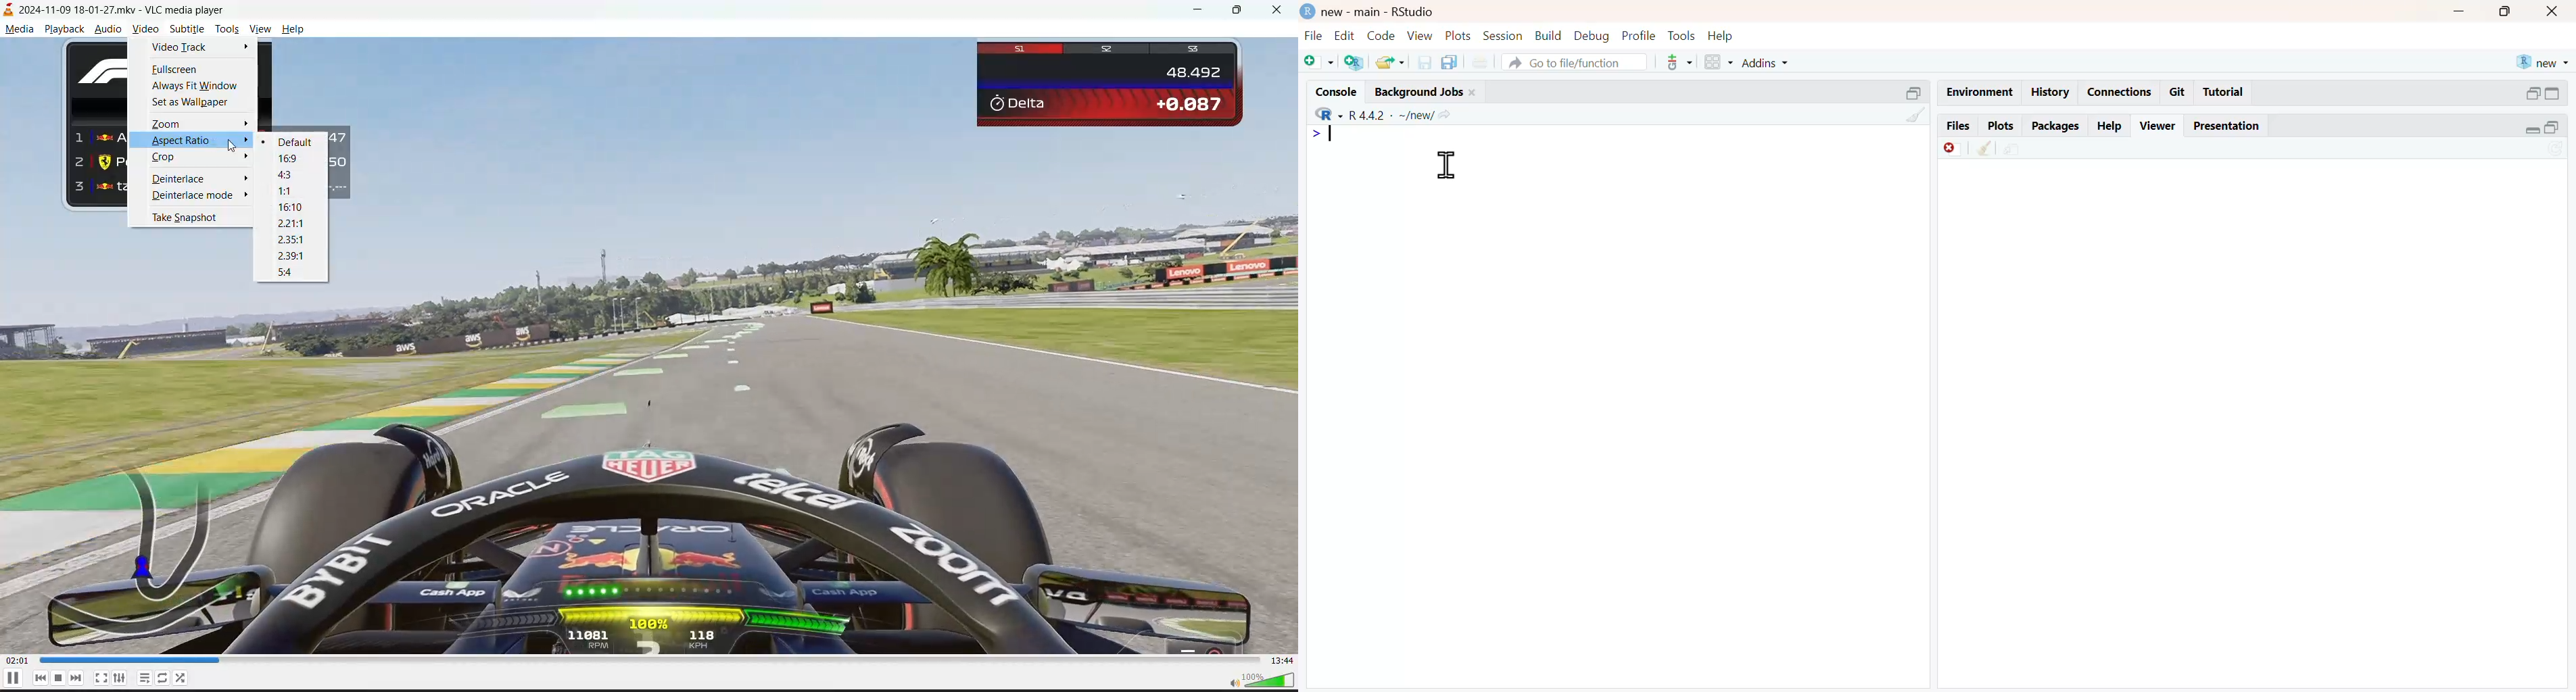  Describe the element at coordinates (195, 103) in the screenshot. I see `set as wallpaper` at that location.